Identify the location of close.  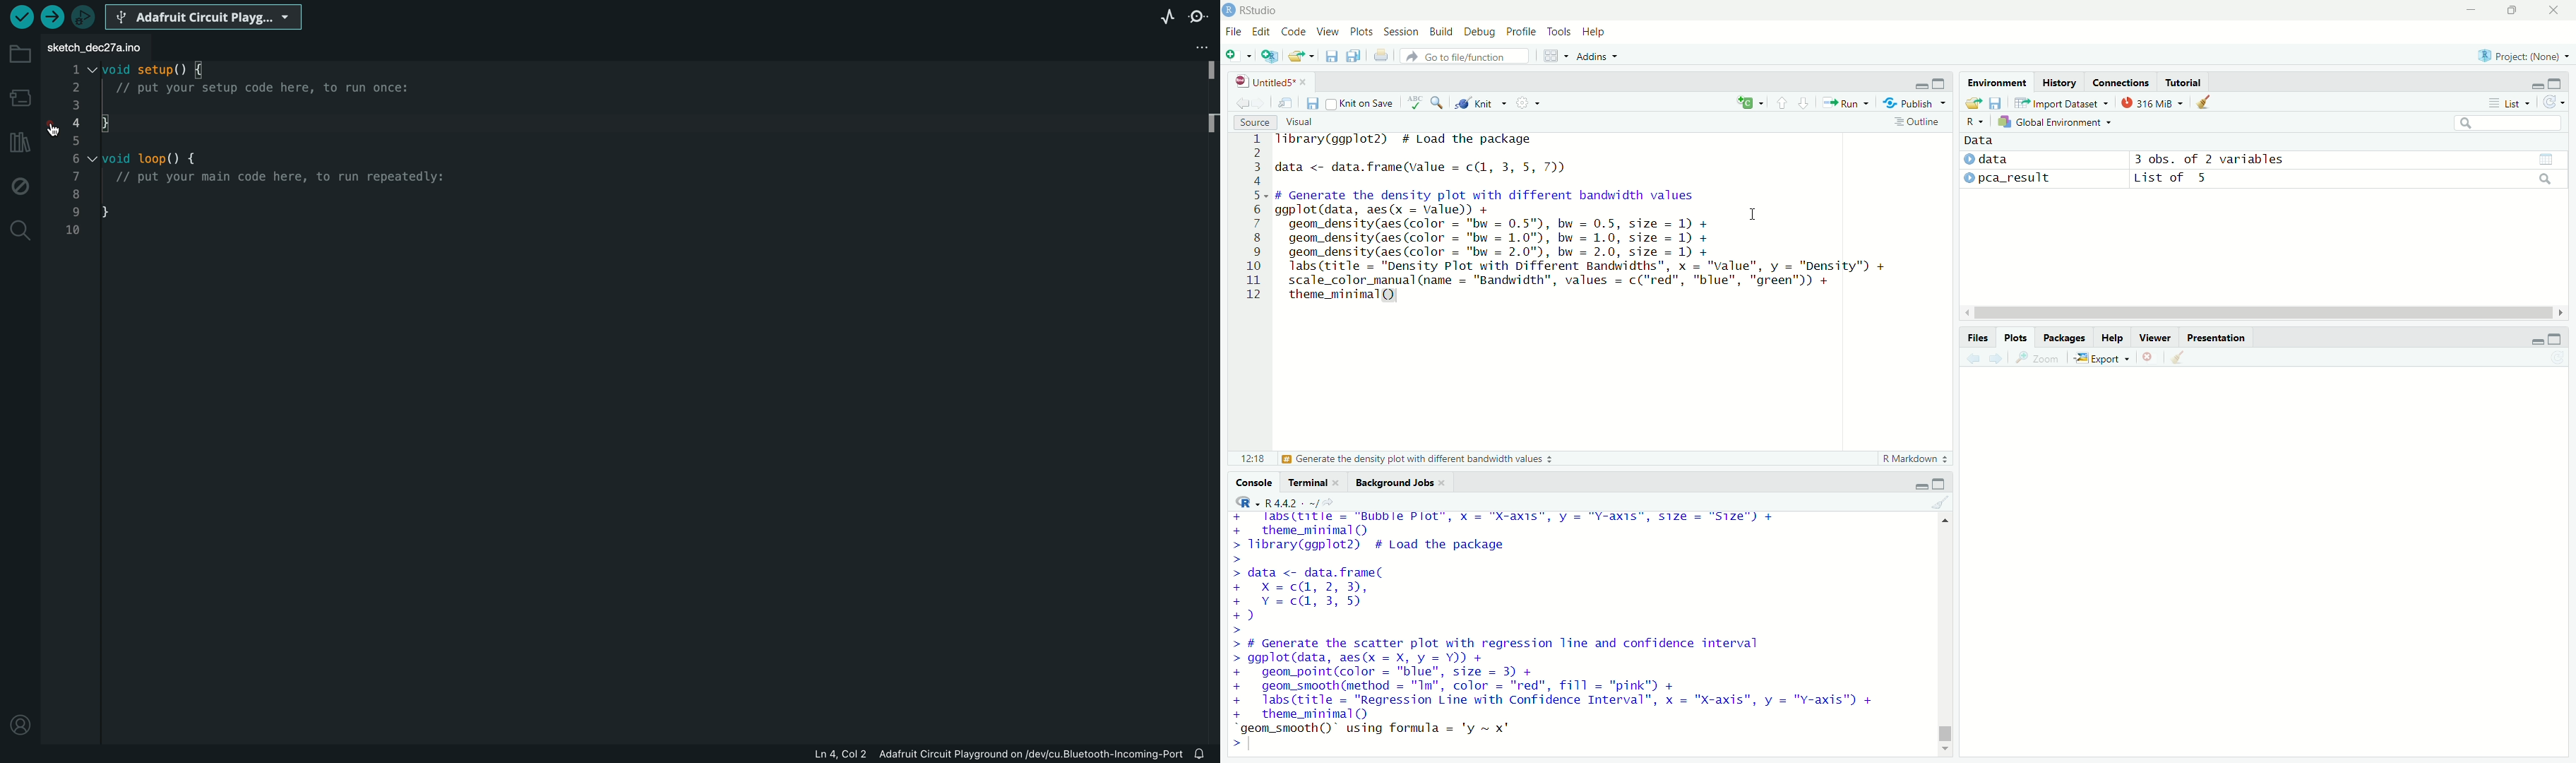
(2553, 10).